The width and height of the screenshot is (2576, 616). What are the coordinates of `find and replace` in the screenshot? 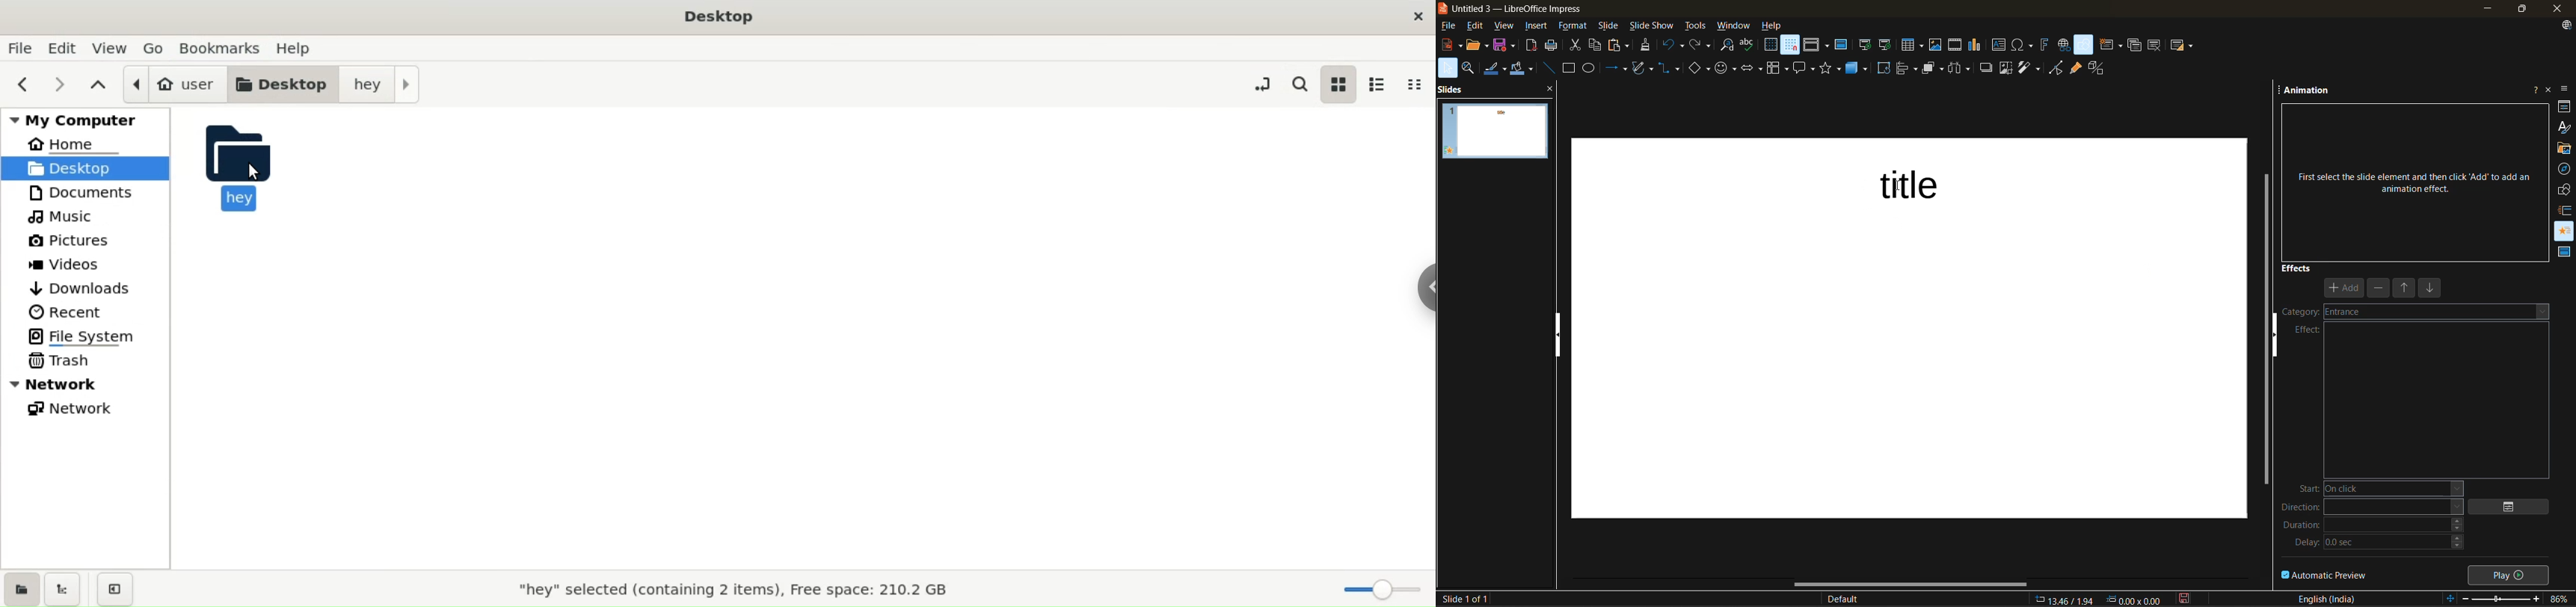 It's located at (1728, 46).